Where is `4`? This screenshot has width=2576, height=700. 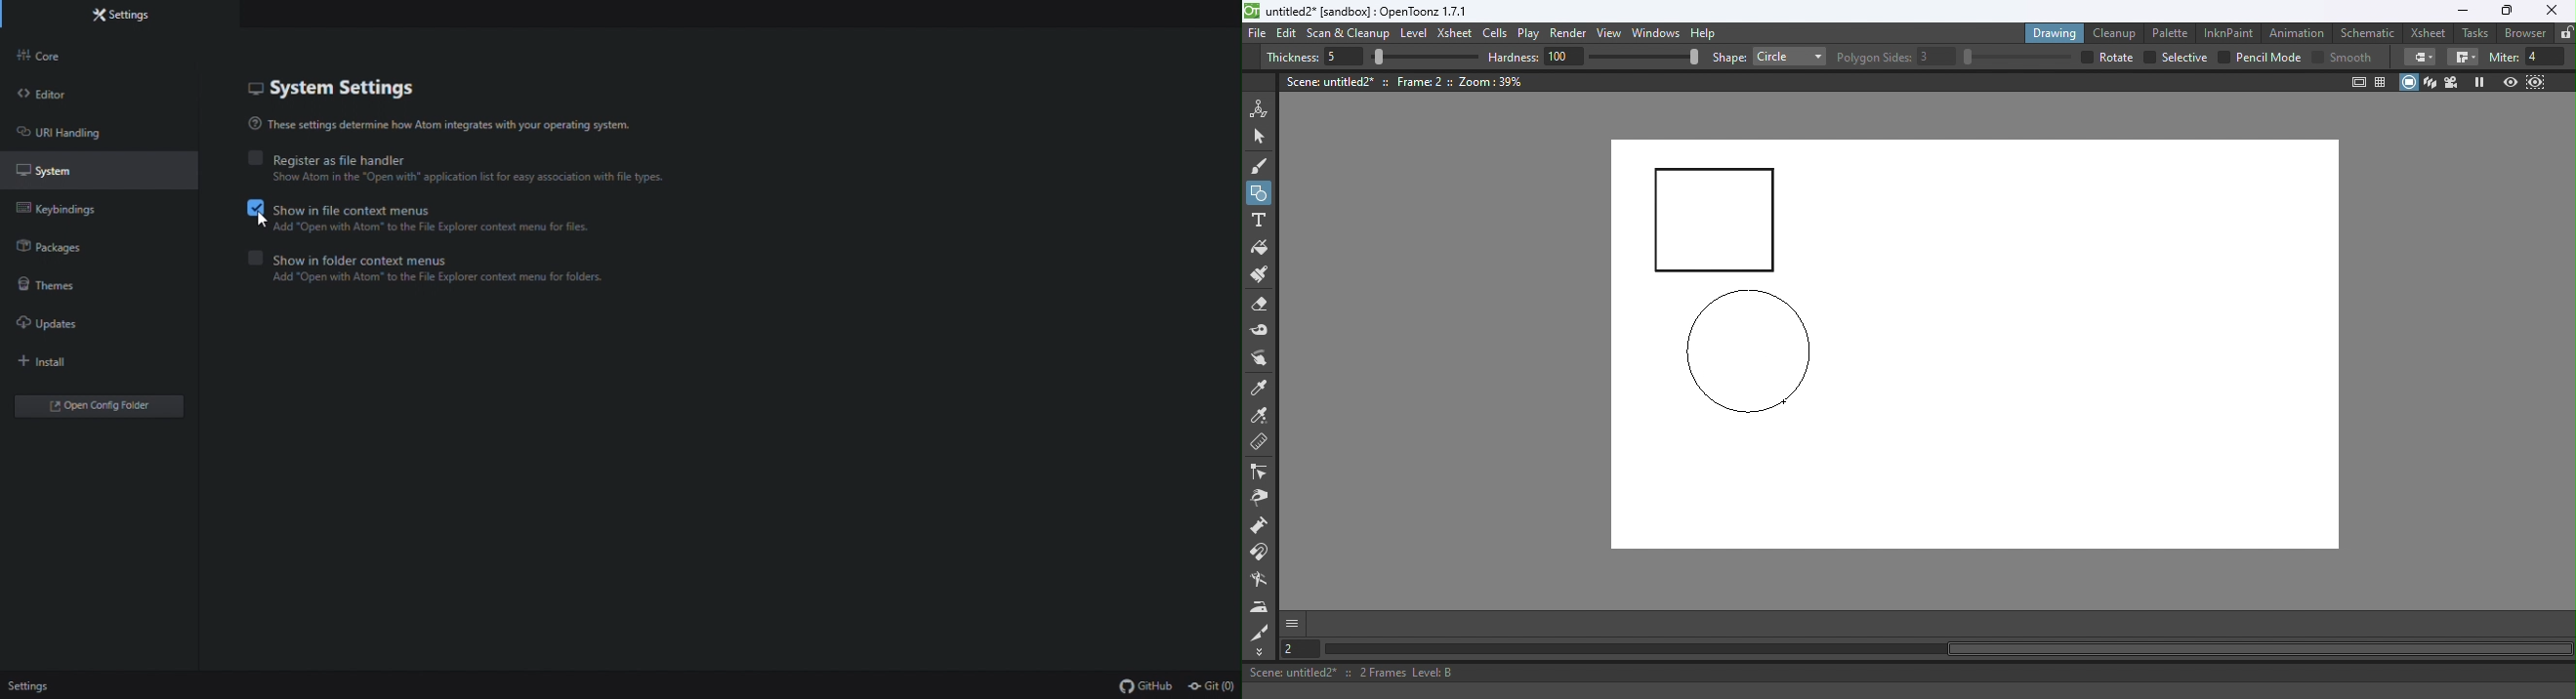
4 is located at coordinates (2546, 57).